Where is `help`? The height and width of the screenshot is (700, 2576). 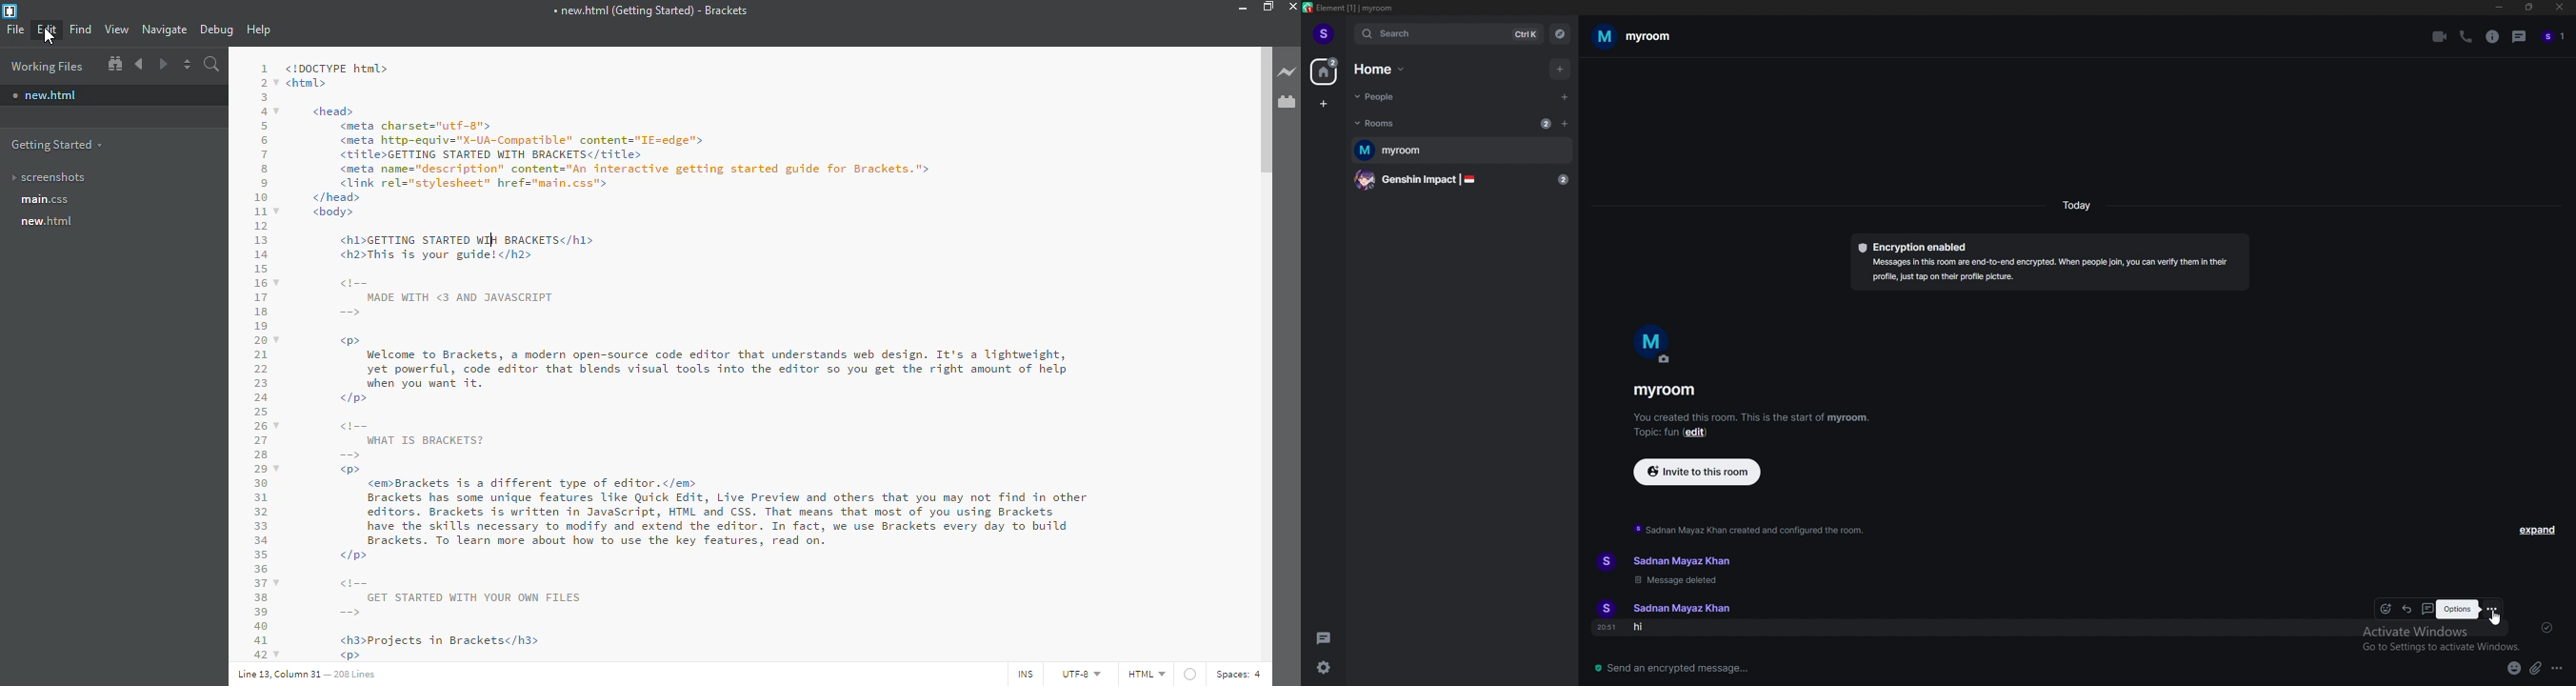 help is located at coordinates (258, 30).